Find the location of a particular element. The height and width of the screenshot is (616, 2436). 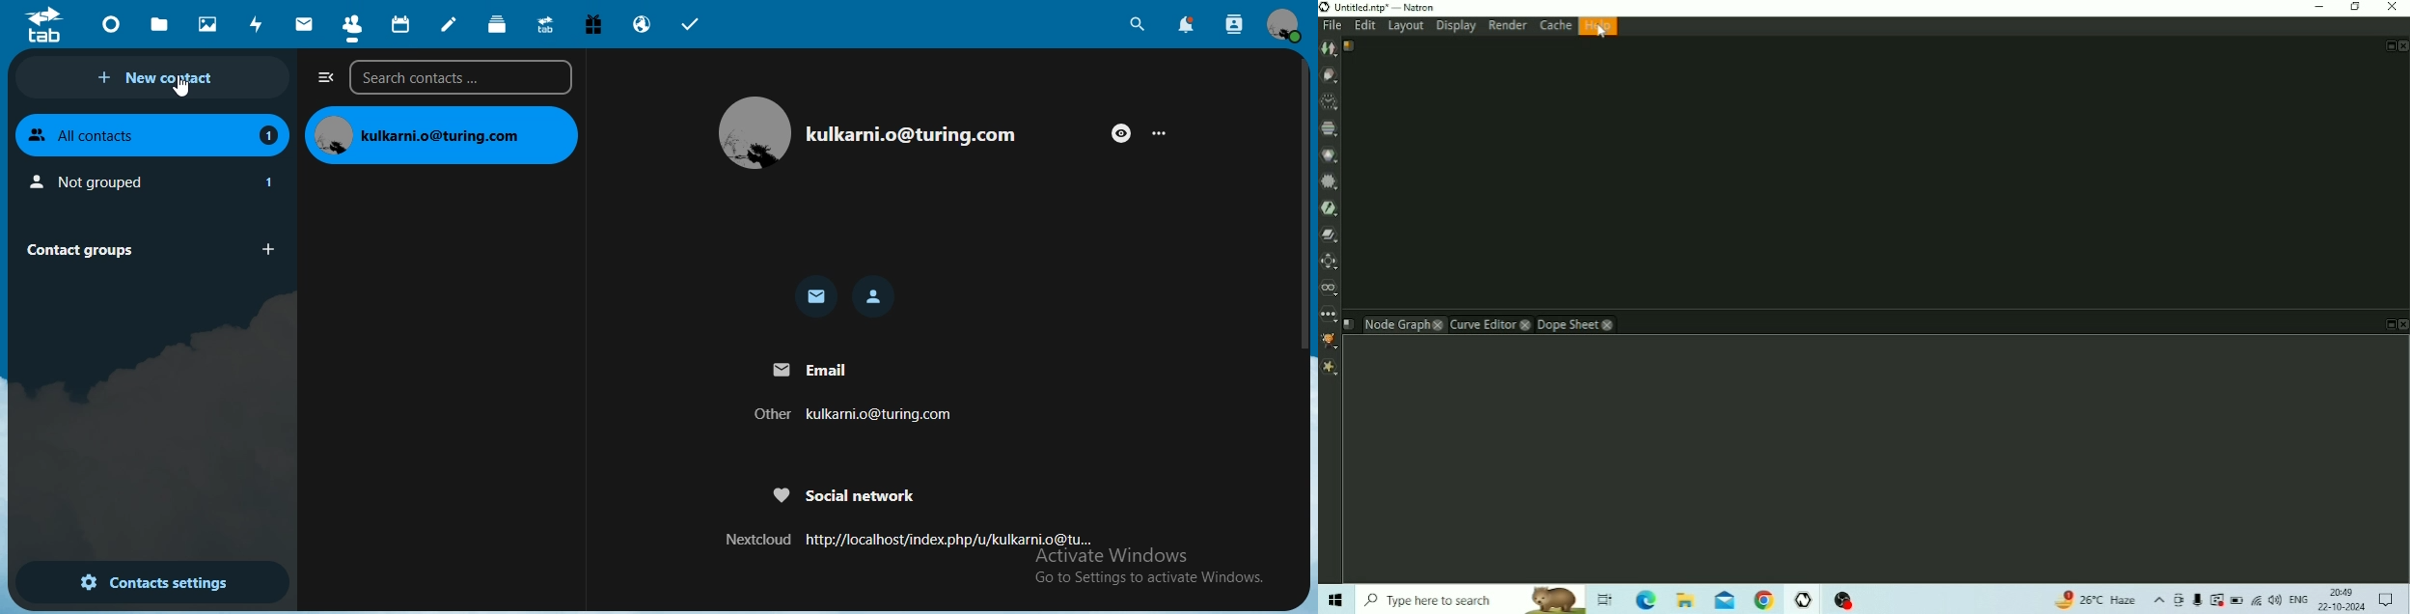

contact groups is located at coordinates (146, 248).